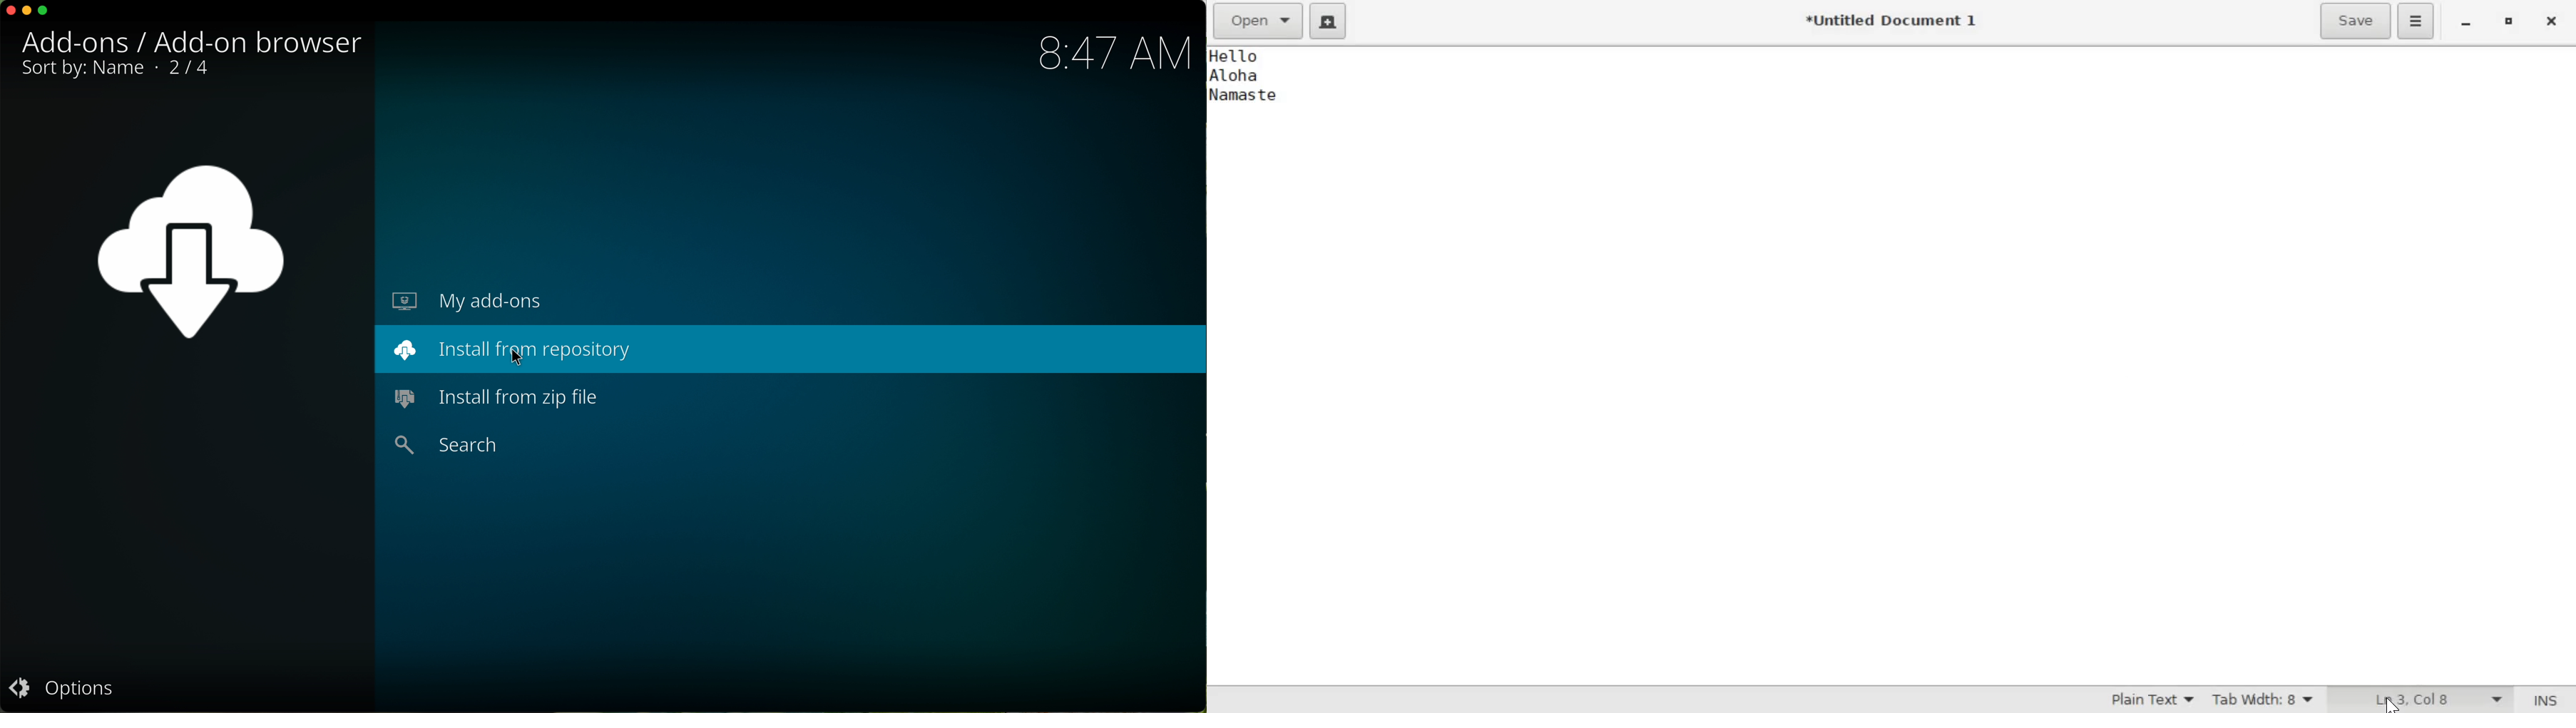 Image resolution: width=2576 pixels, height=728 pixels. Describe the element at coordinates (28, 11) in the screenshot. I see `minimize program` at that location.